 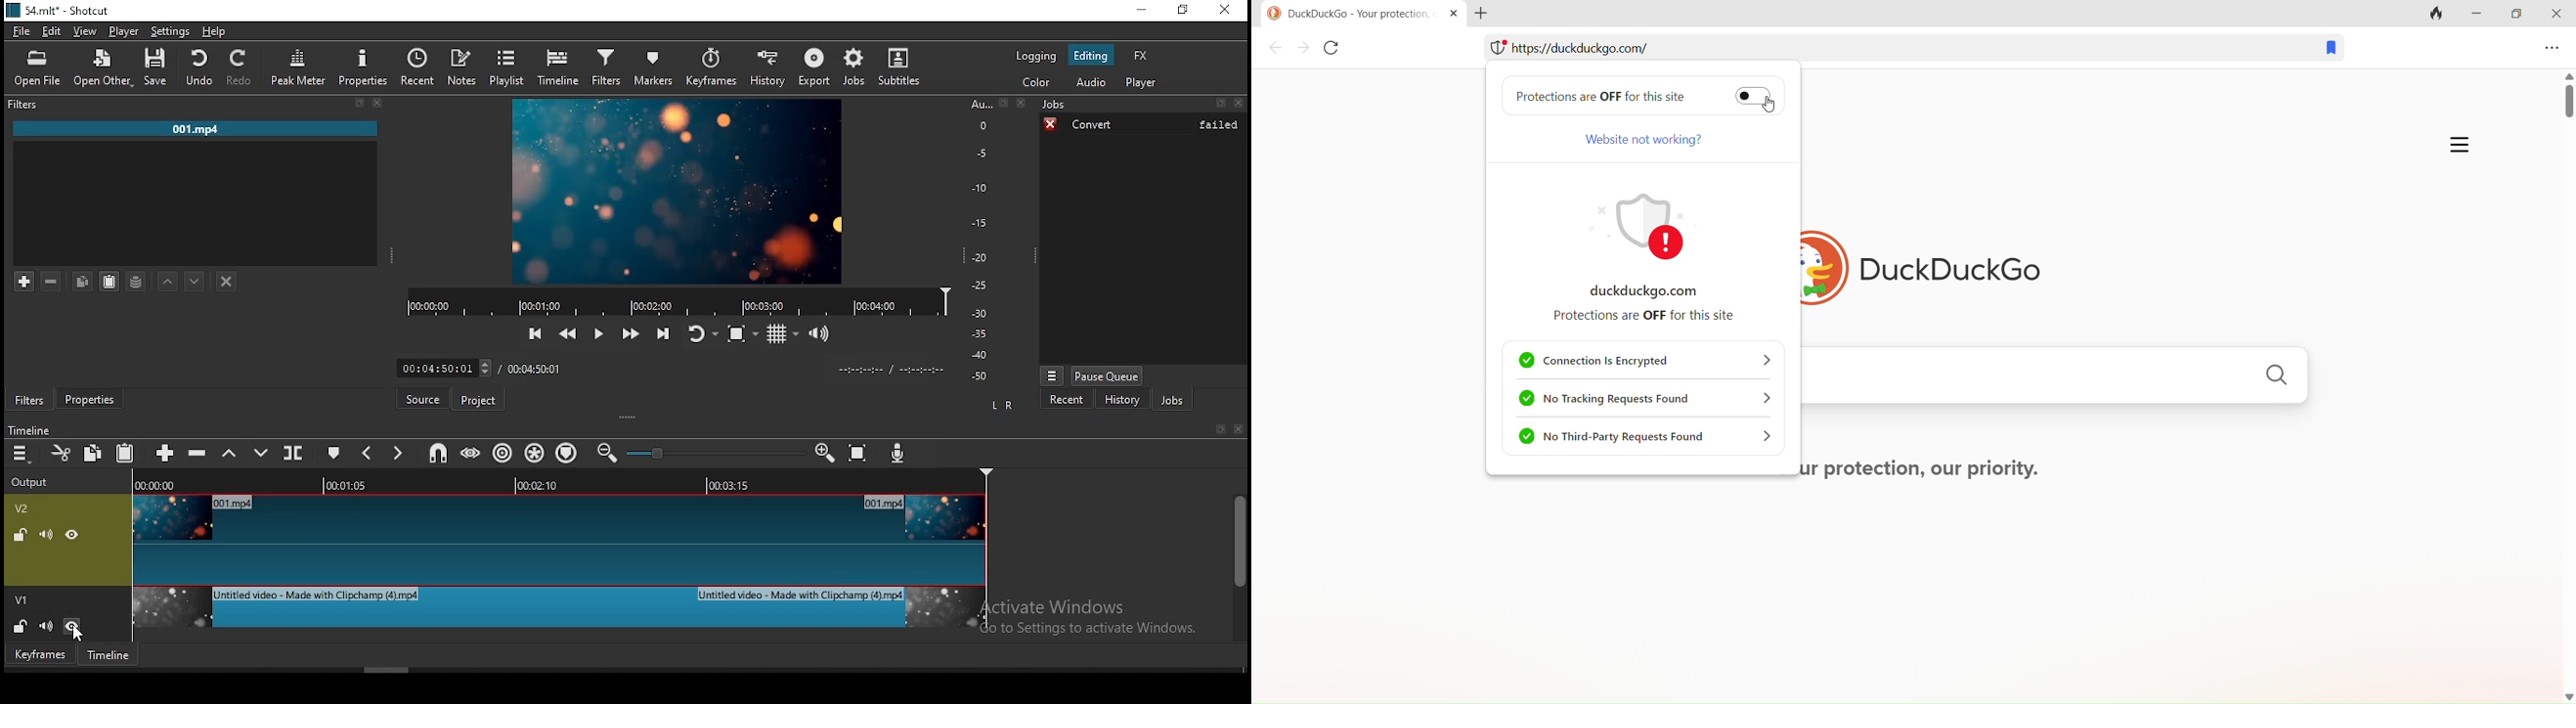 I want to click on export, so click(x=812, y=67).